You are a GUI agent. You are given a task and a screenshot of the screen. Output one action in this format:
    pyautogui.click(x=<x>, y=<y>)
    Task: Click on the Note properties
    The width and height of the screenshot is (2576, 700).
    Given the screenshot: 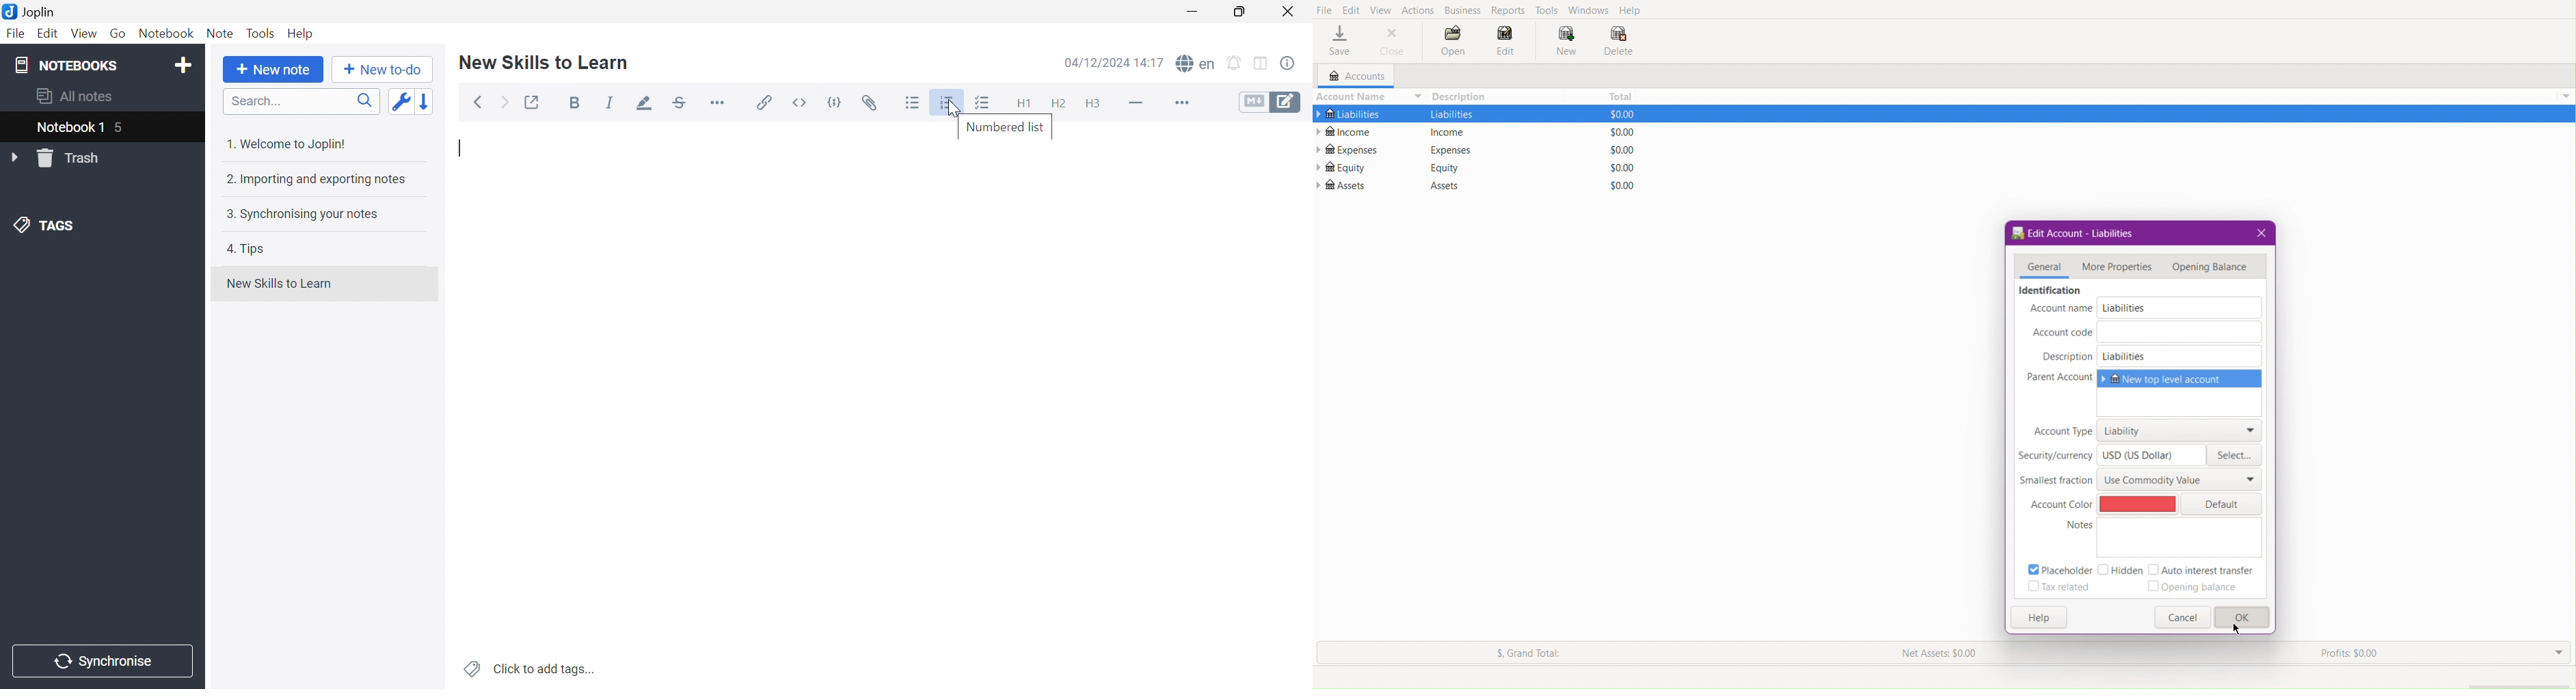 What is the action you would take?
    pyautogui.click(x=1287, y=64)
    